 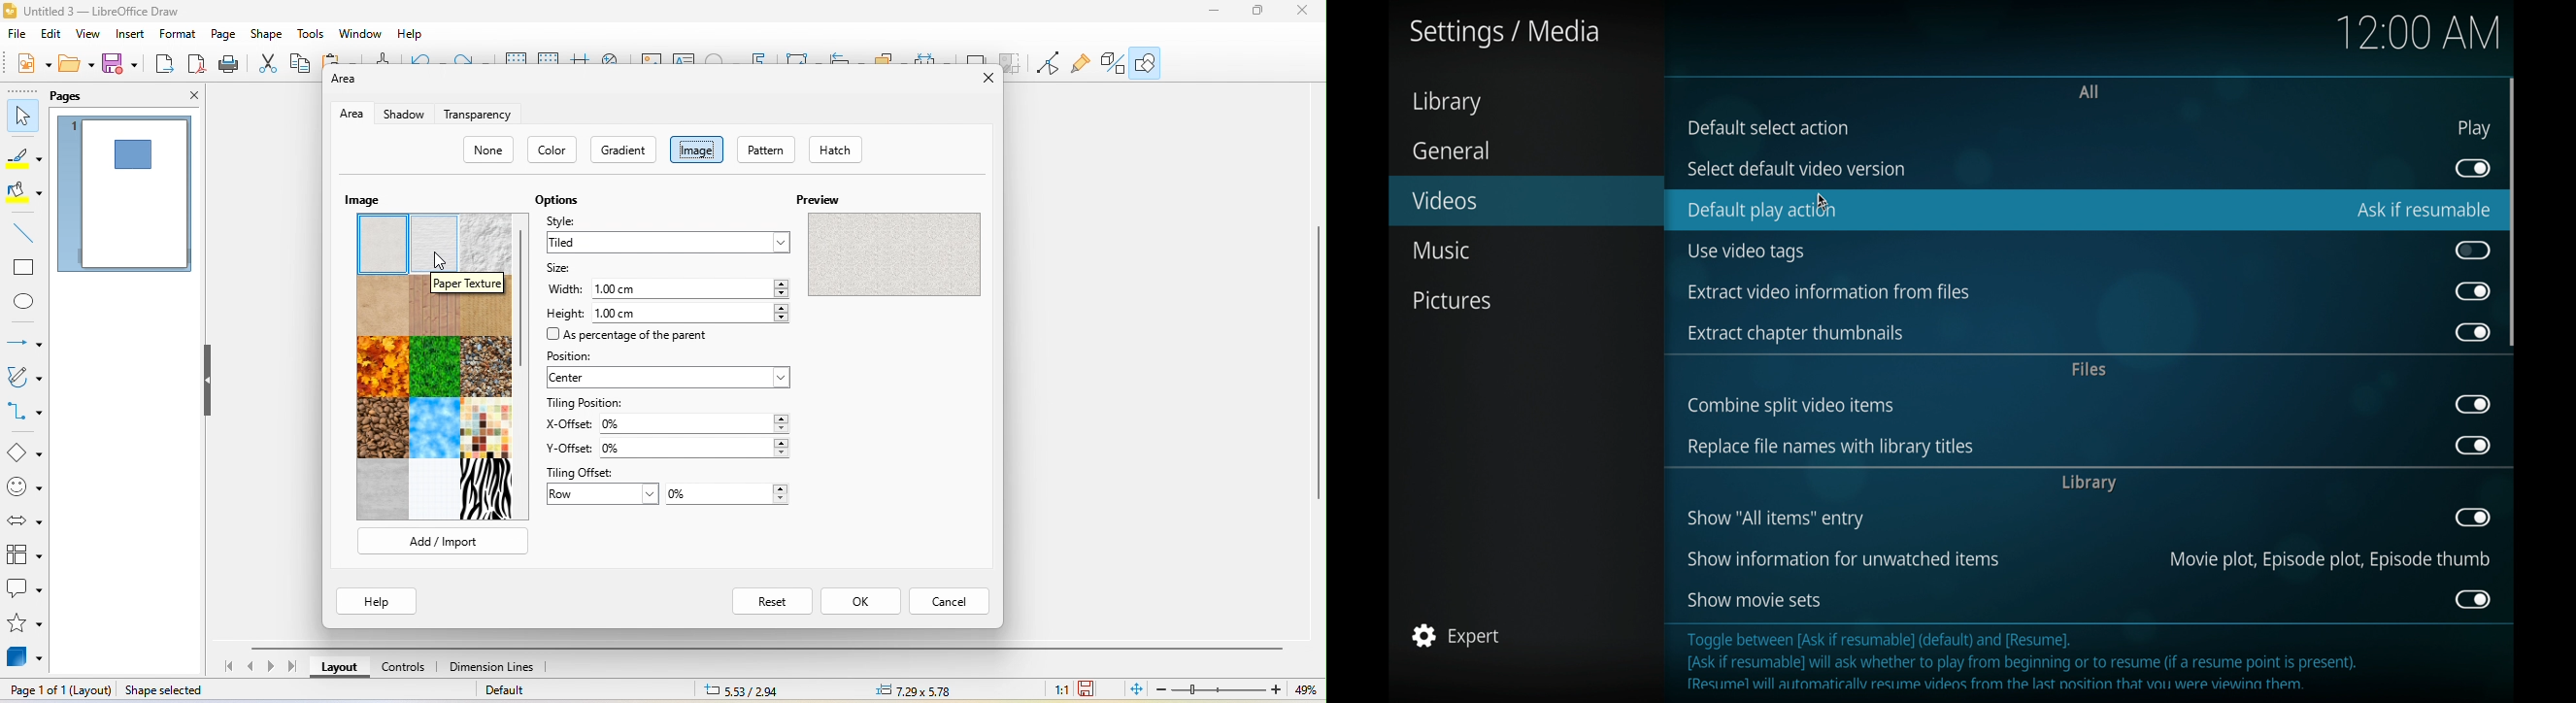 I want to click on block arrows, so click(x=22, y=518).